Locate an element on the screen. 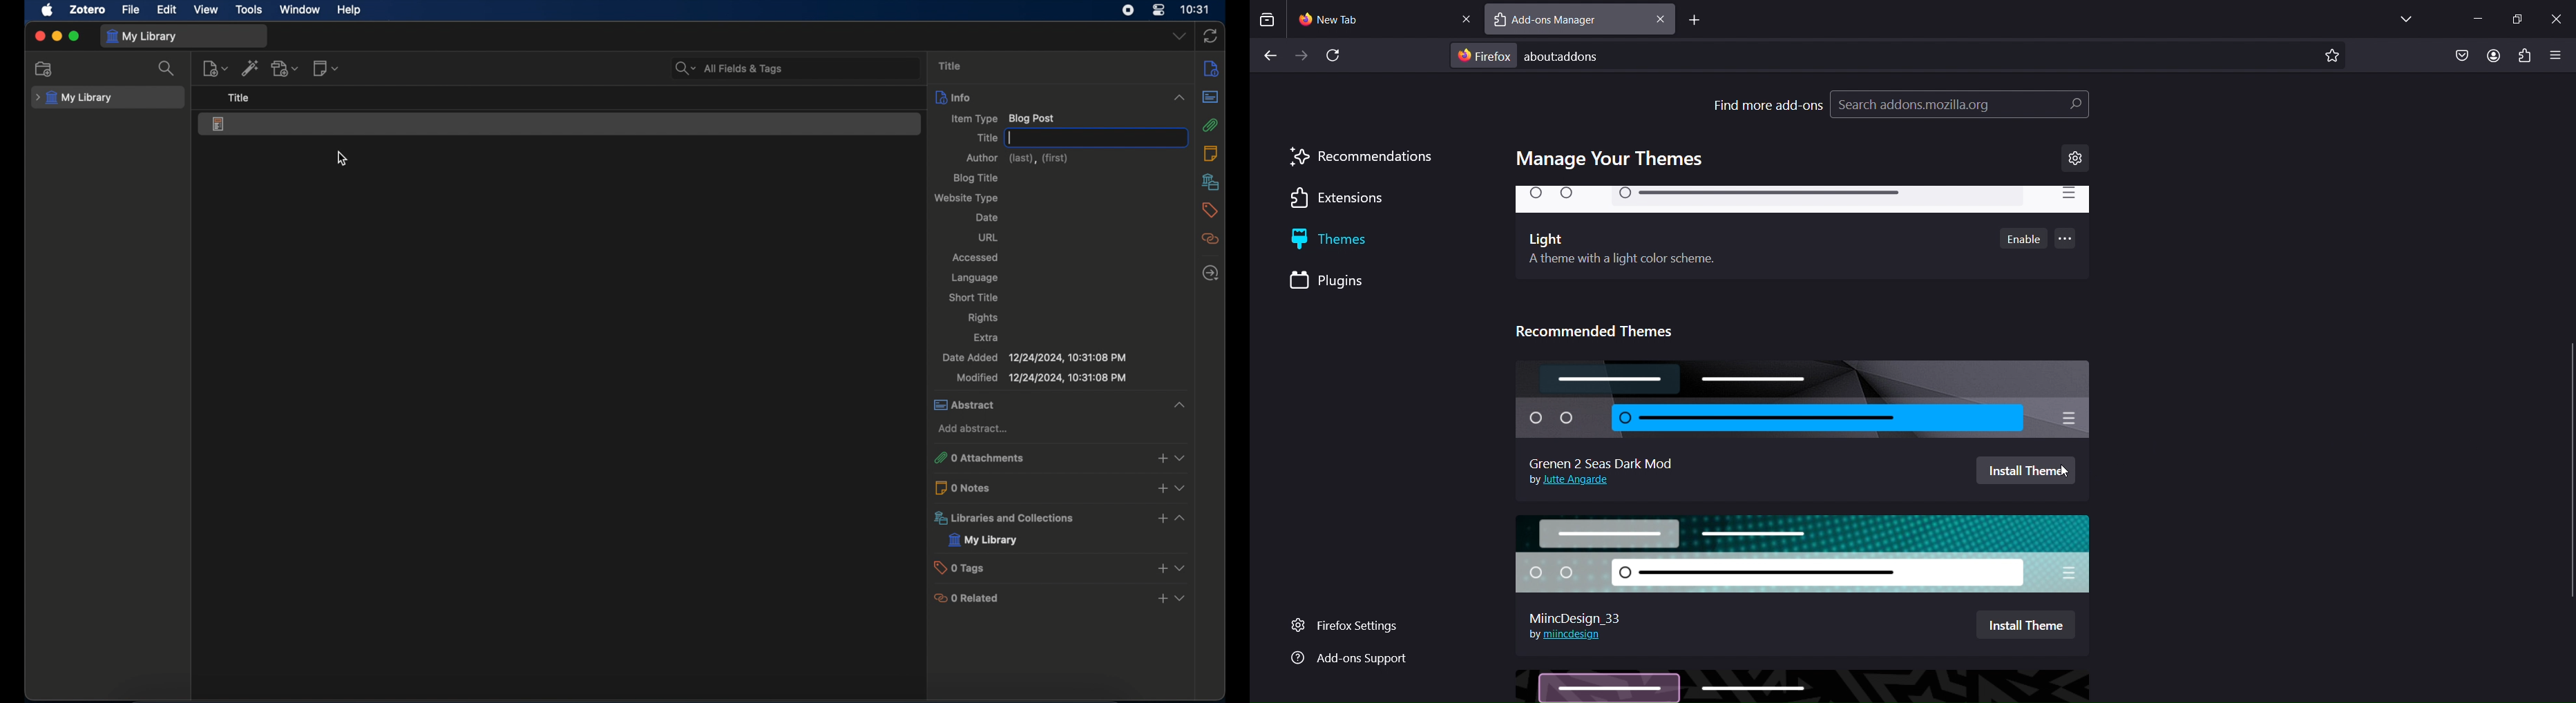  locate is located at coordinates (1210, 273).